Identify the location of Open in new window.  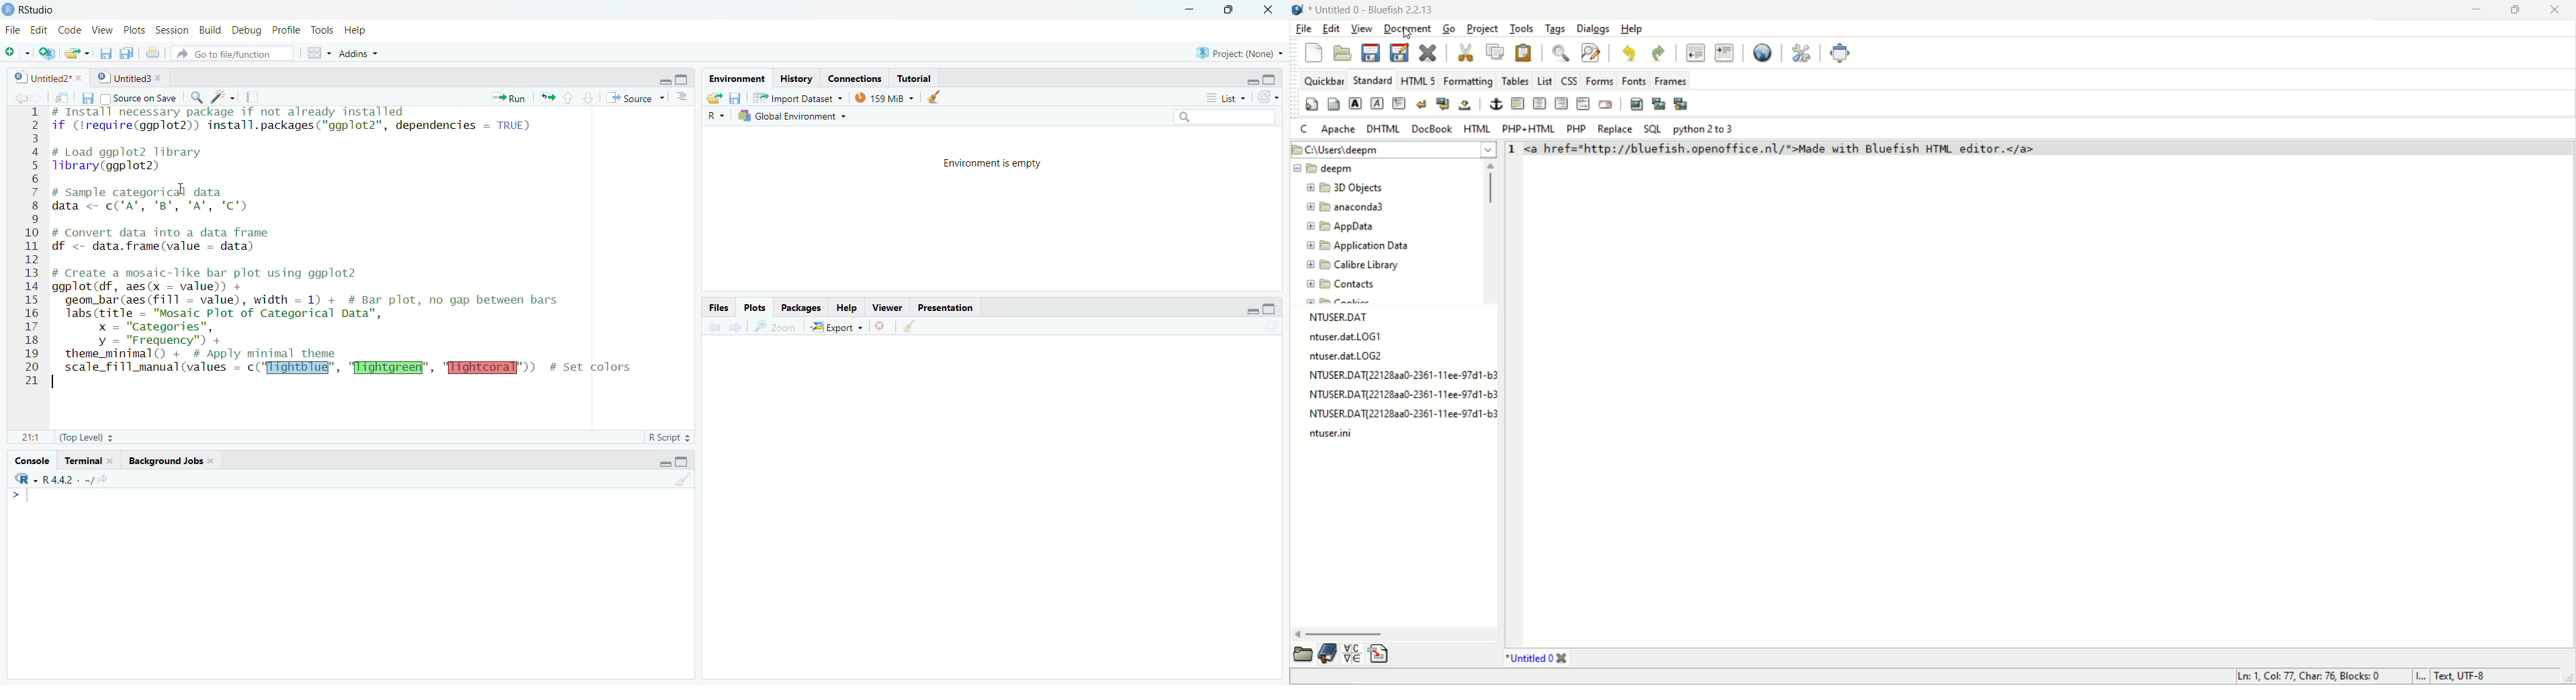
(63, 97).